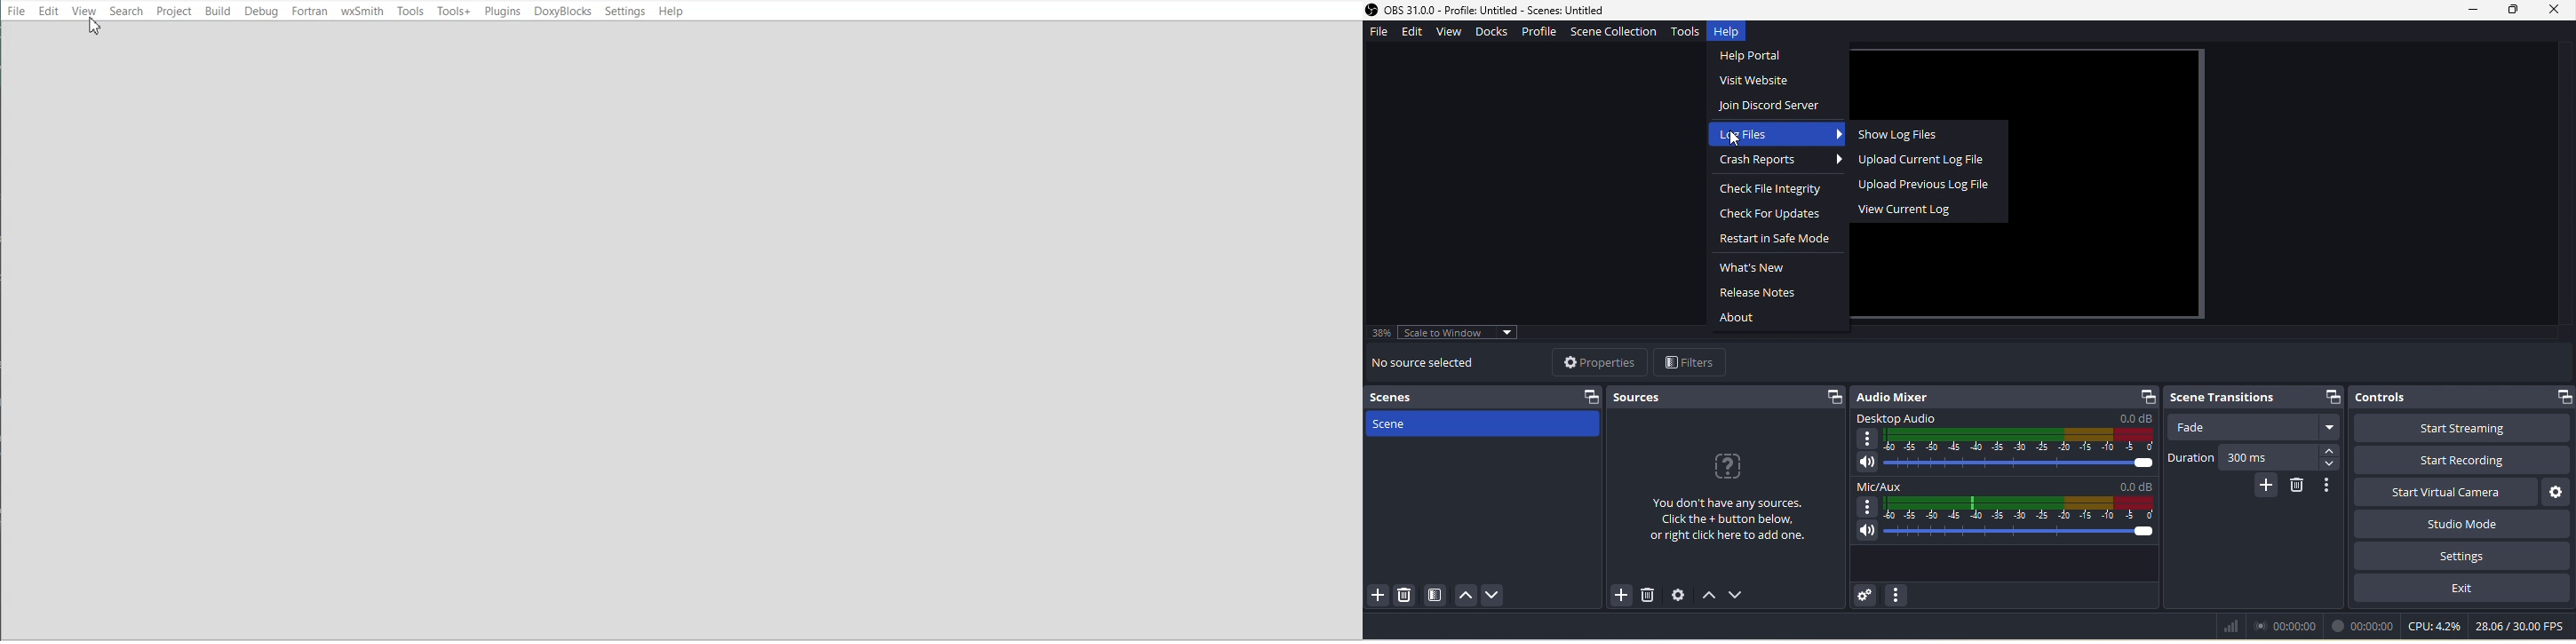 This screenshot has width=2576, height=644. Describe the element at coordinates (1779, 163) in the screenshot. I see `crash reports` at that location.